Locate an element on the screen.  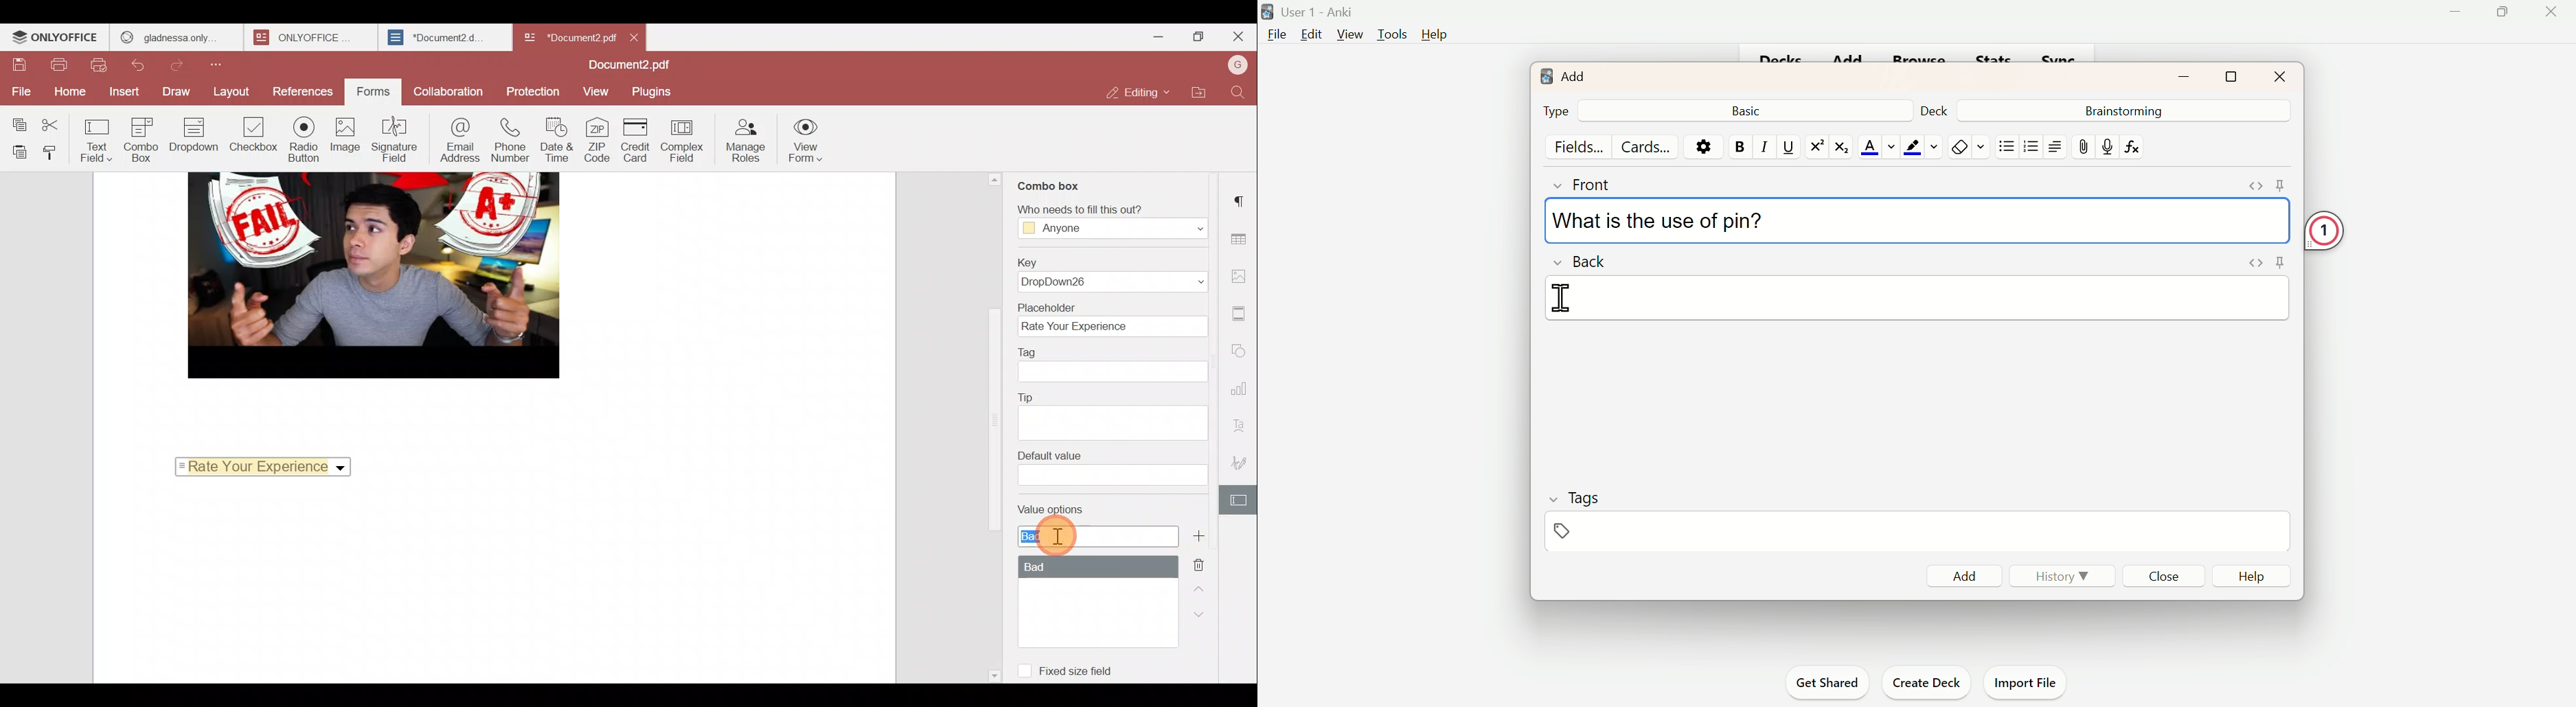
 is located at coordinates (1563, 112).